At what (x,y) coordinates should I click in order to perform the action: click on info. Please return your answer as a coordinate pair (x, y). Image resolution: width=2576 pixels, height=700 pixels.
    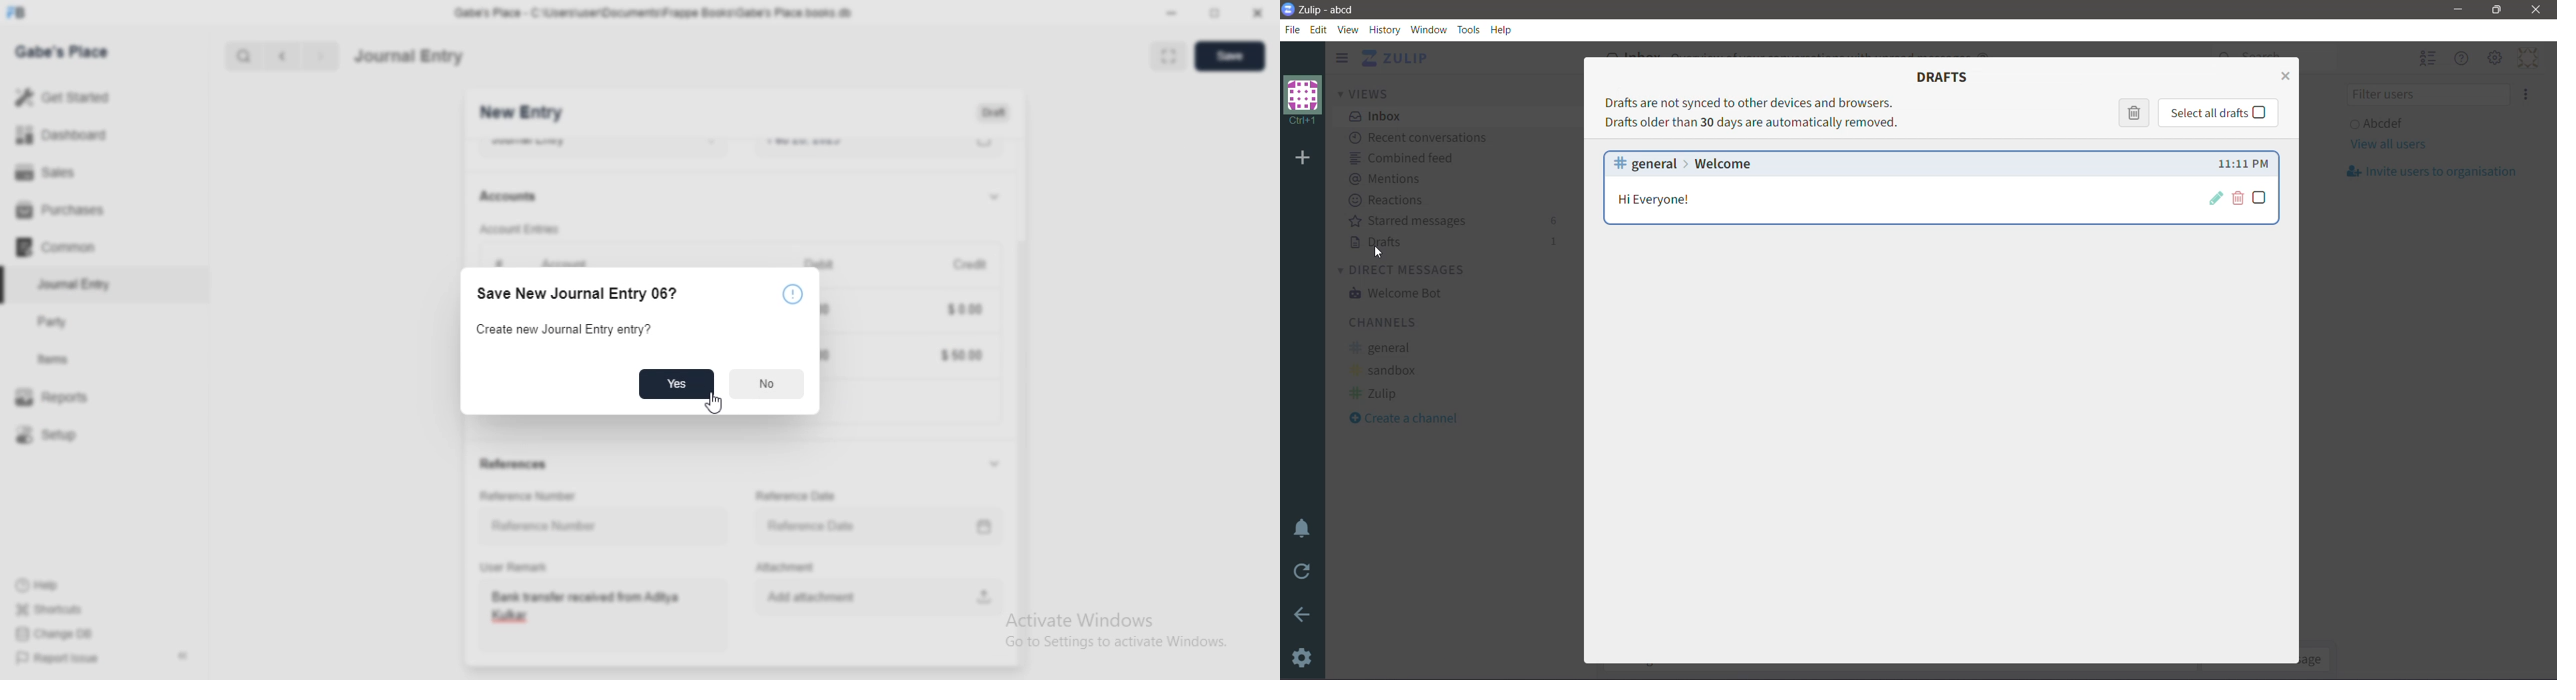
    Looking at the image, I should click on (794, 294).